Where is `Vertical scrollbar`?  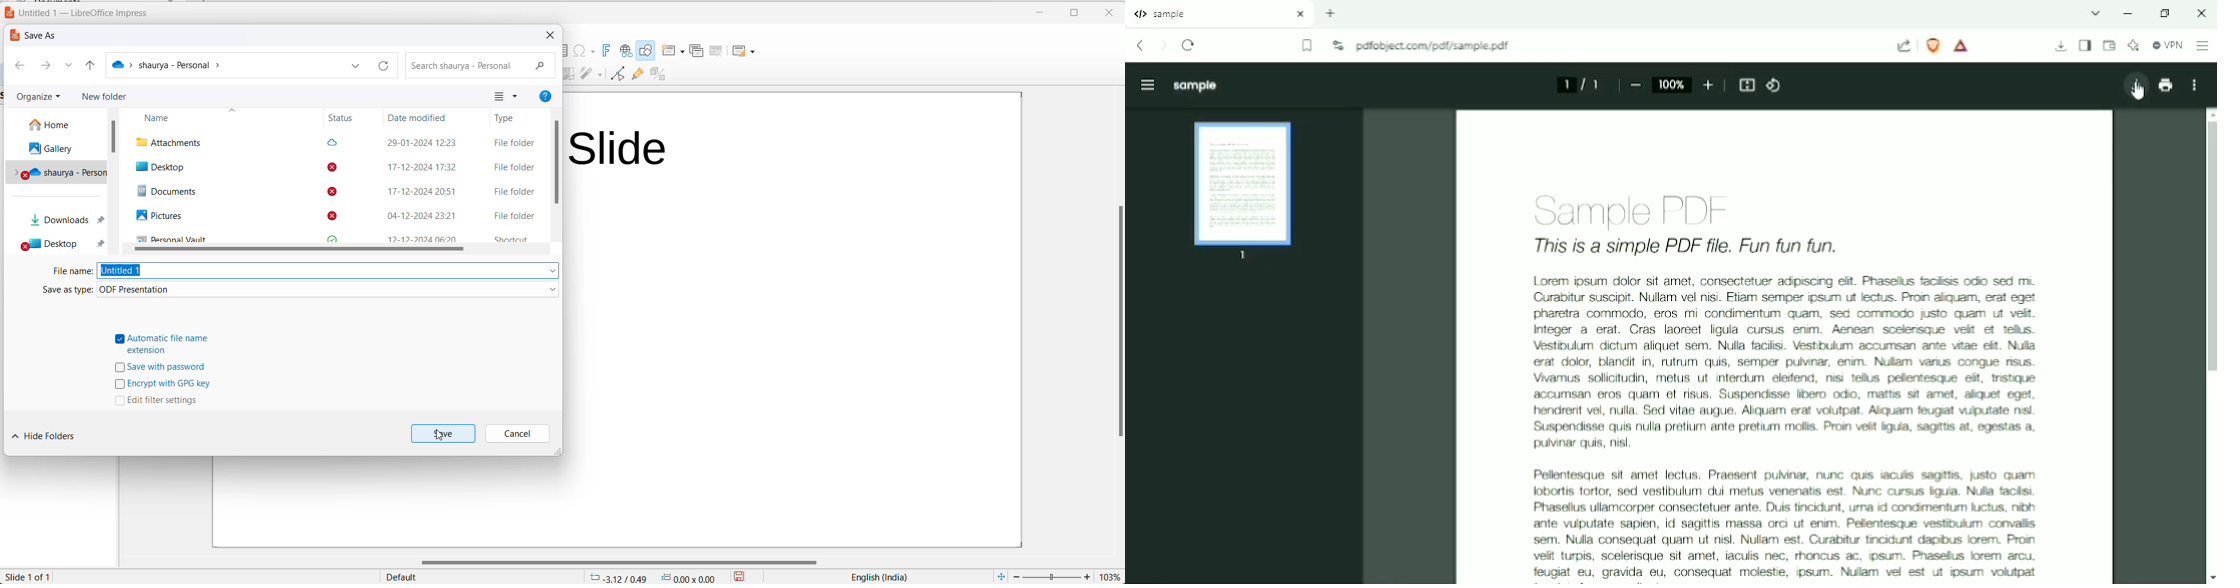
Vertical scrollbar is located at coordinates (2207, 249).